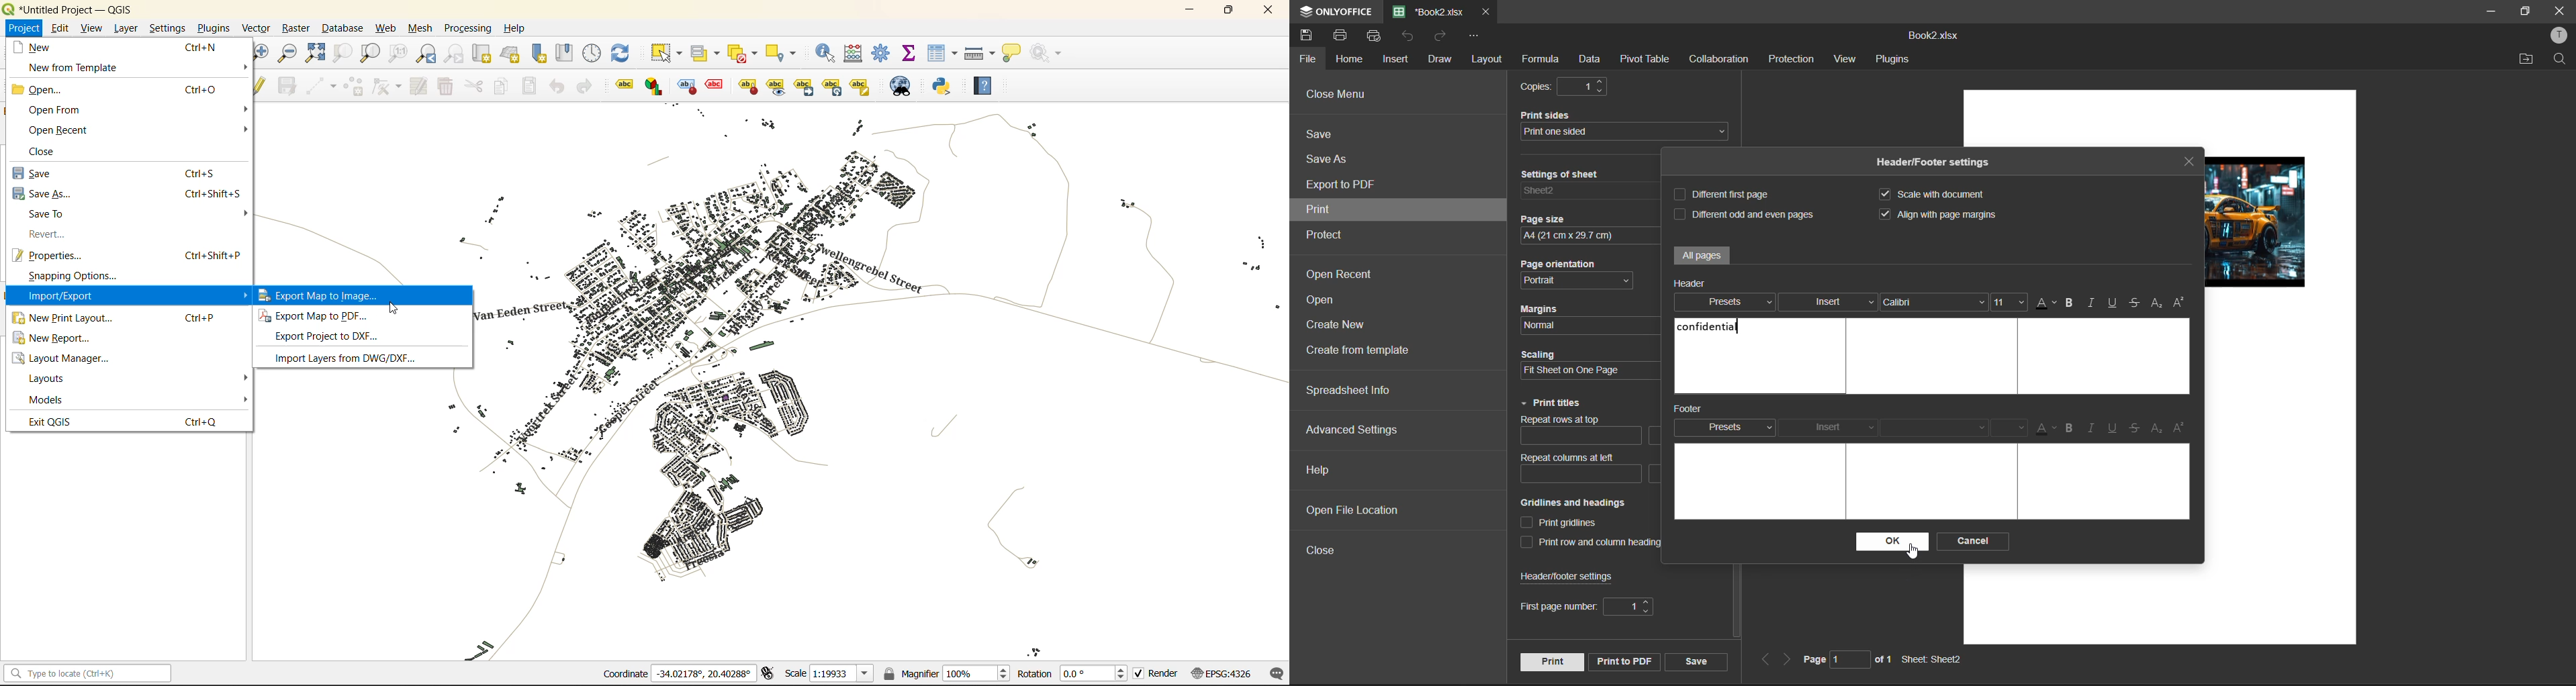 This screenshot has width=2576, height=700. What do you see at coordinates (2181, 303) in the screenshot?
I see `superscript` at bounding box center [2181, 303].